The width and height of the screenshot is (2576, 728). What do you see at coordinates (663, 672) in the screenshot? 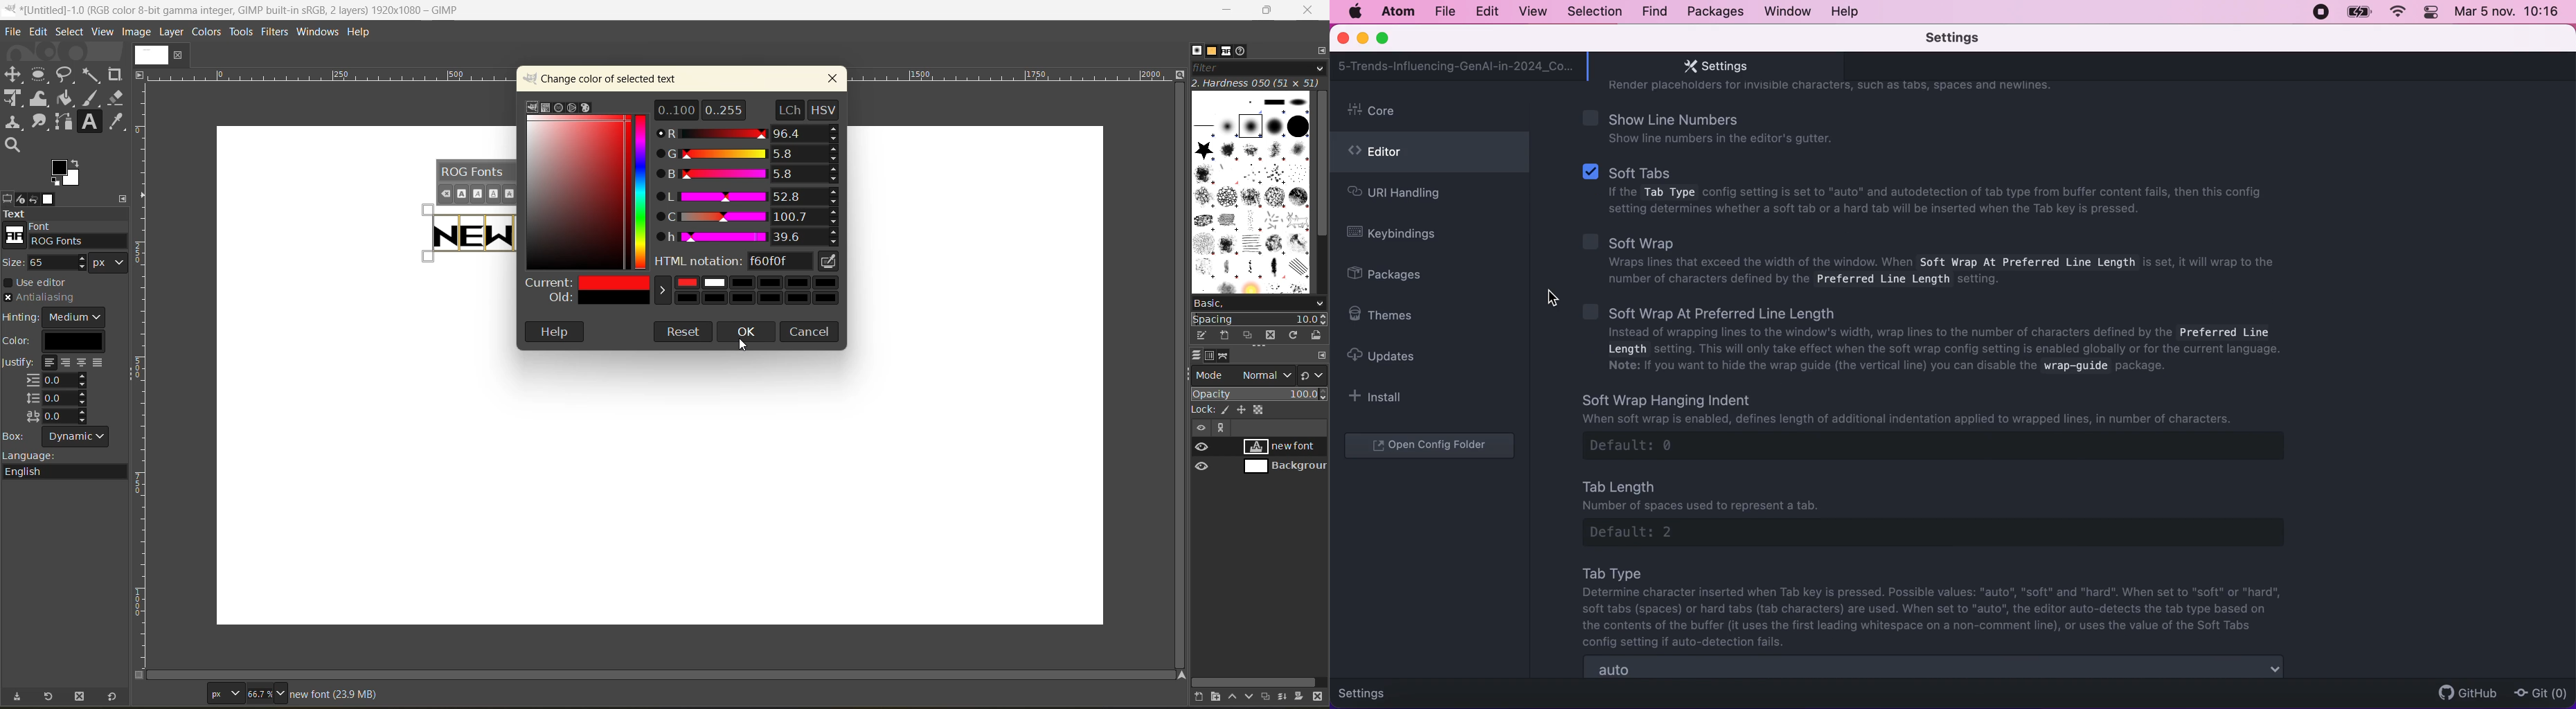
I see `horizontal scroll bar` at bounding box center [663, 672].